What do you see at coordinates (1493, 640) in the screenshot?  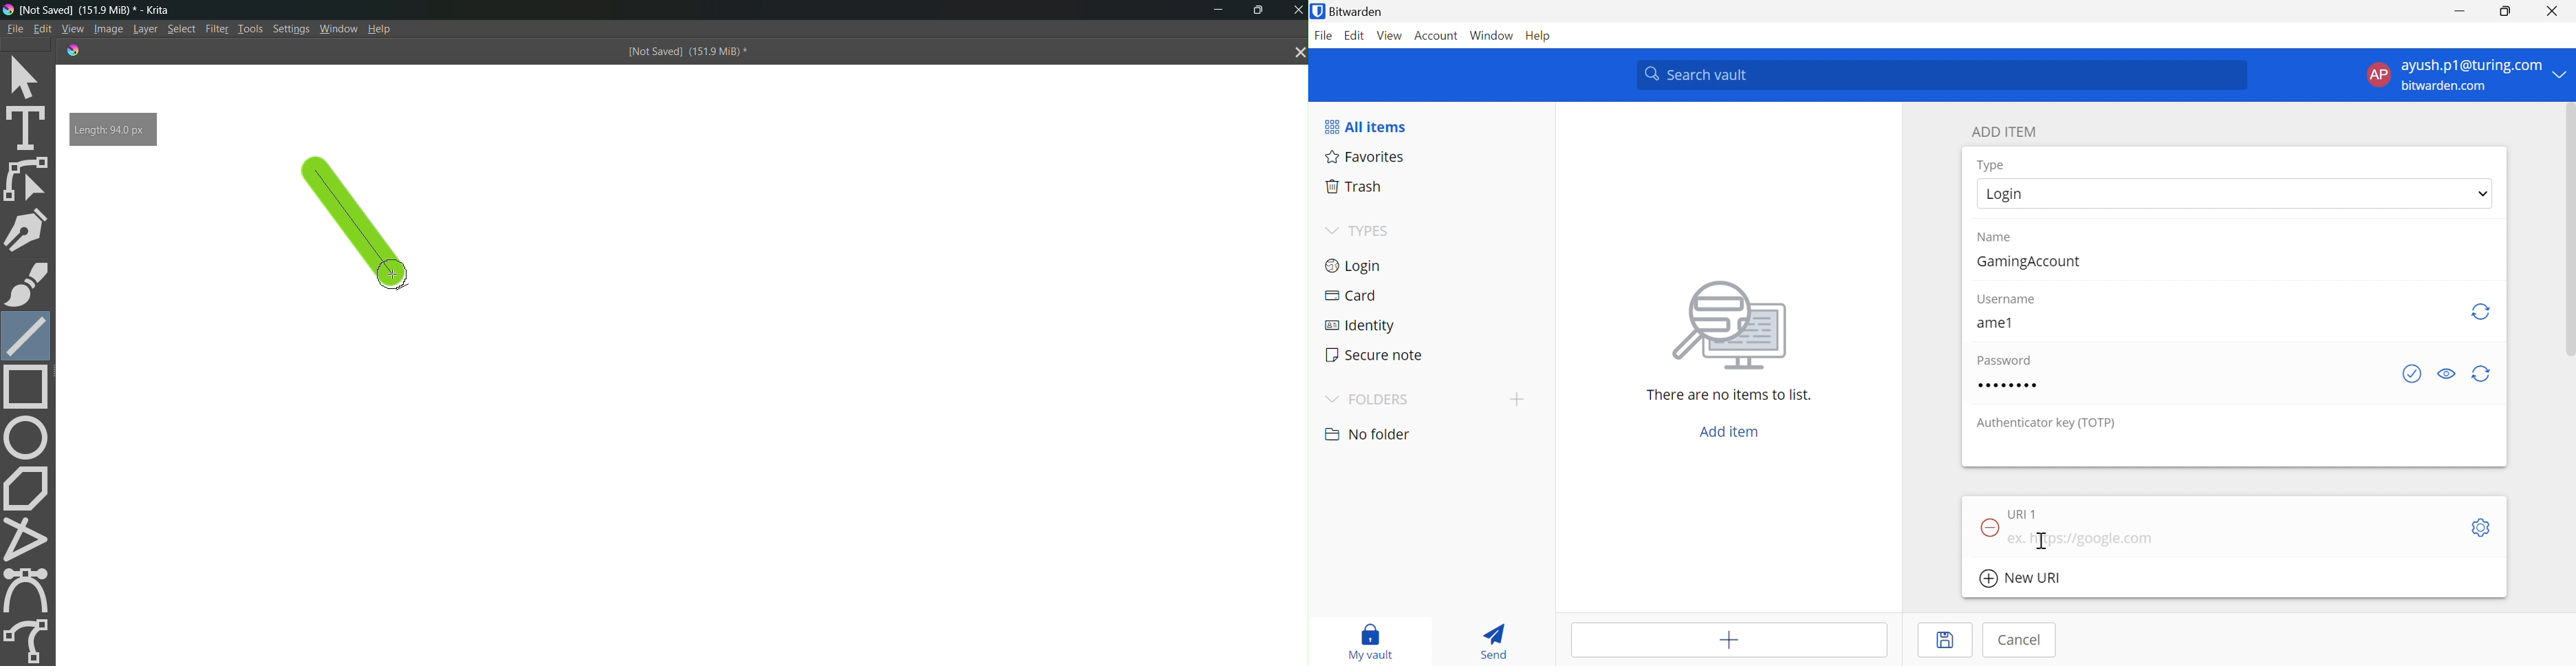 I see `Send` at bounding box center [1493, 640].